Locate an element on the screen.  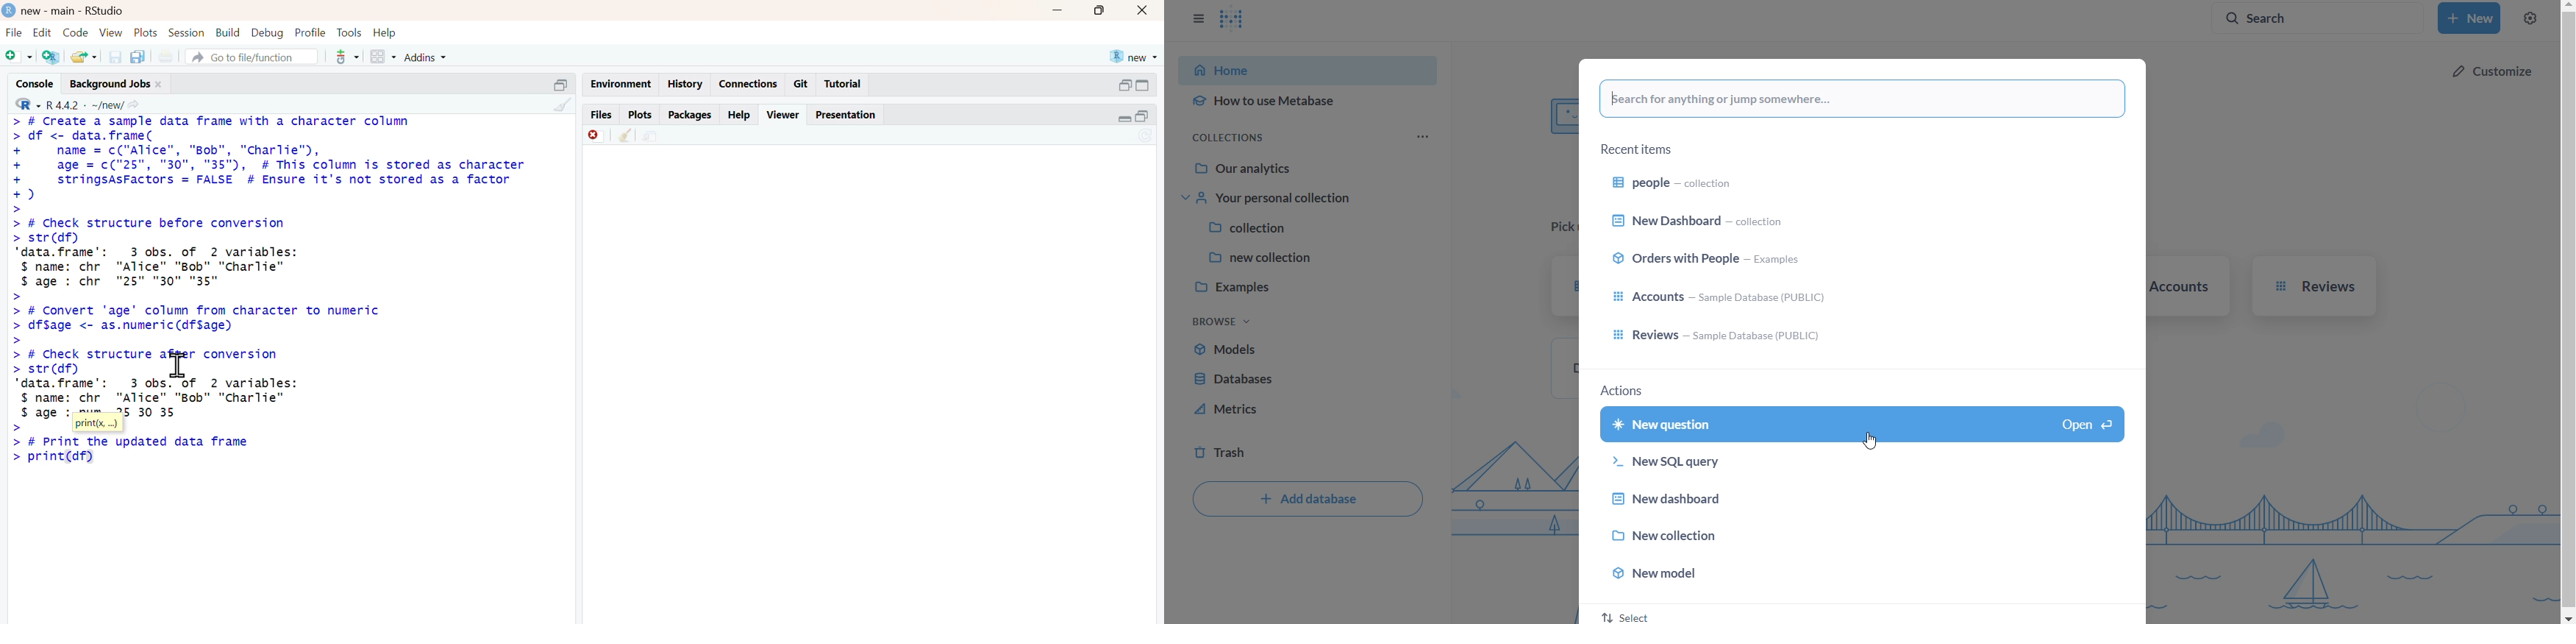
new - main - RStudio is located at coordinates (74, 11).